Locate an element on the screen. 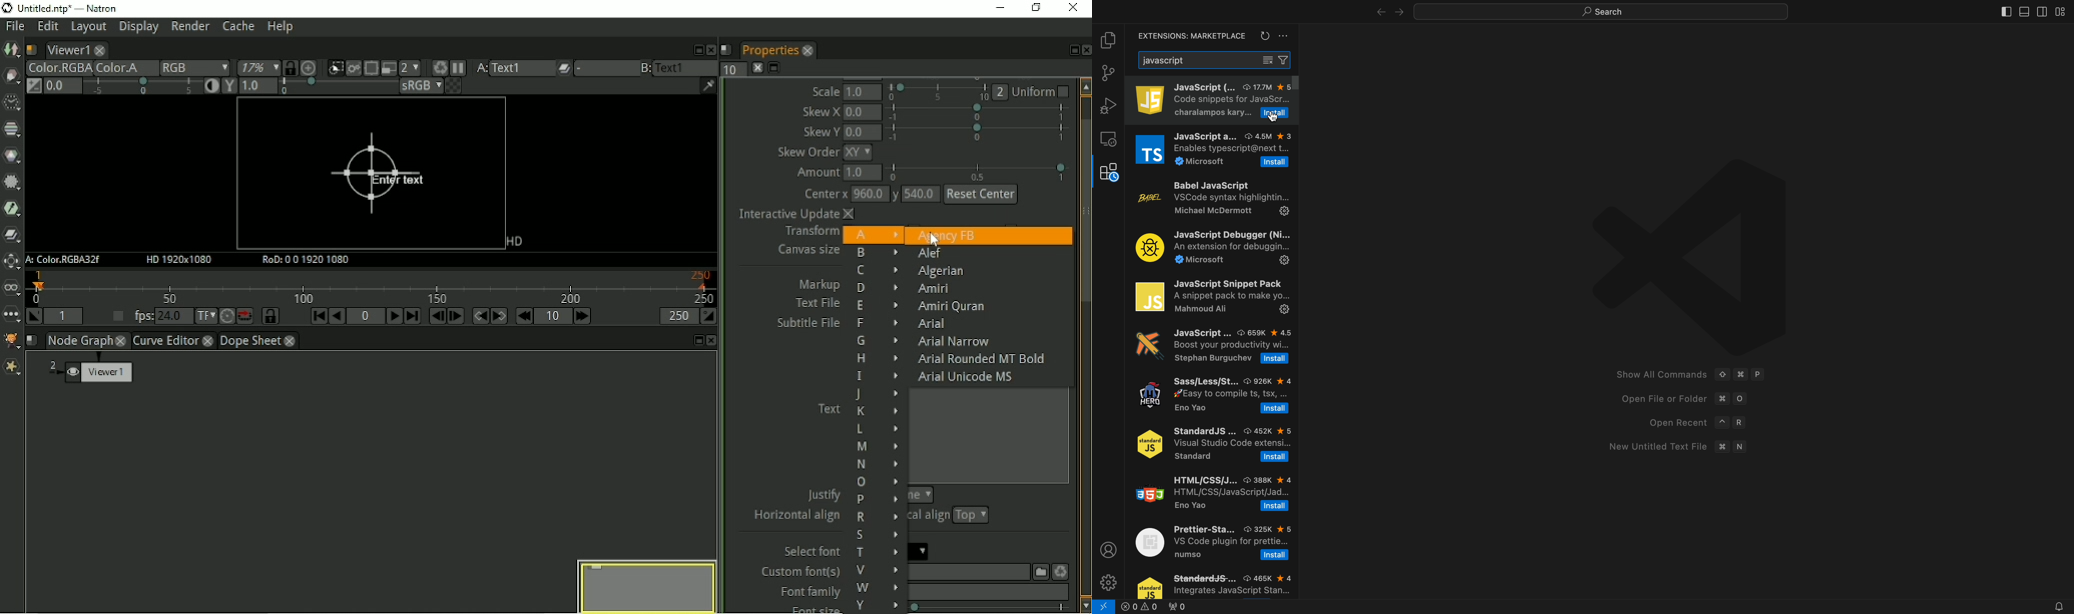 The height and width of the screenshot is (616, 2100). StandardJS ... 452K % 5
Visual Studio Code extensi...
Standard [Install is located at coordinates (1211, 443).